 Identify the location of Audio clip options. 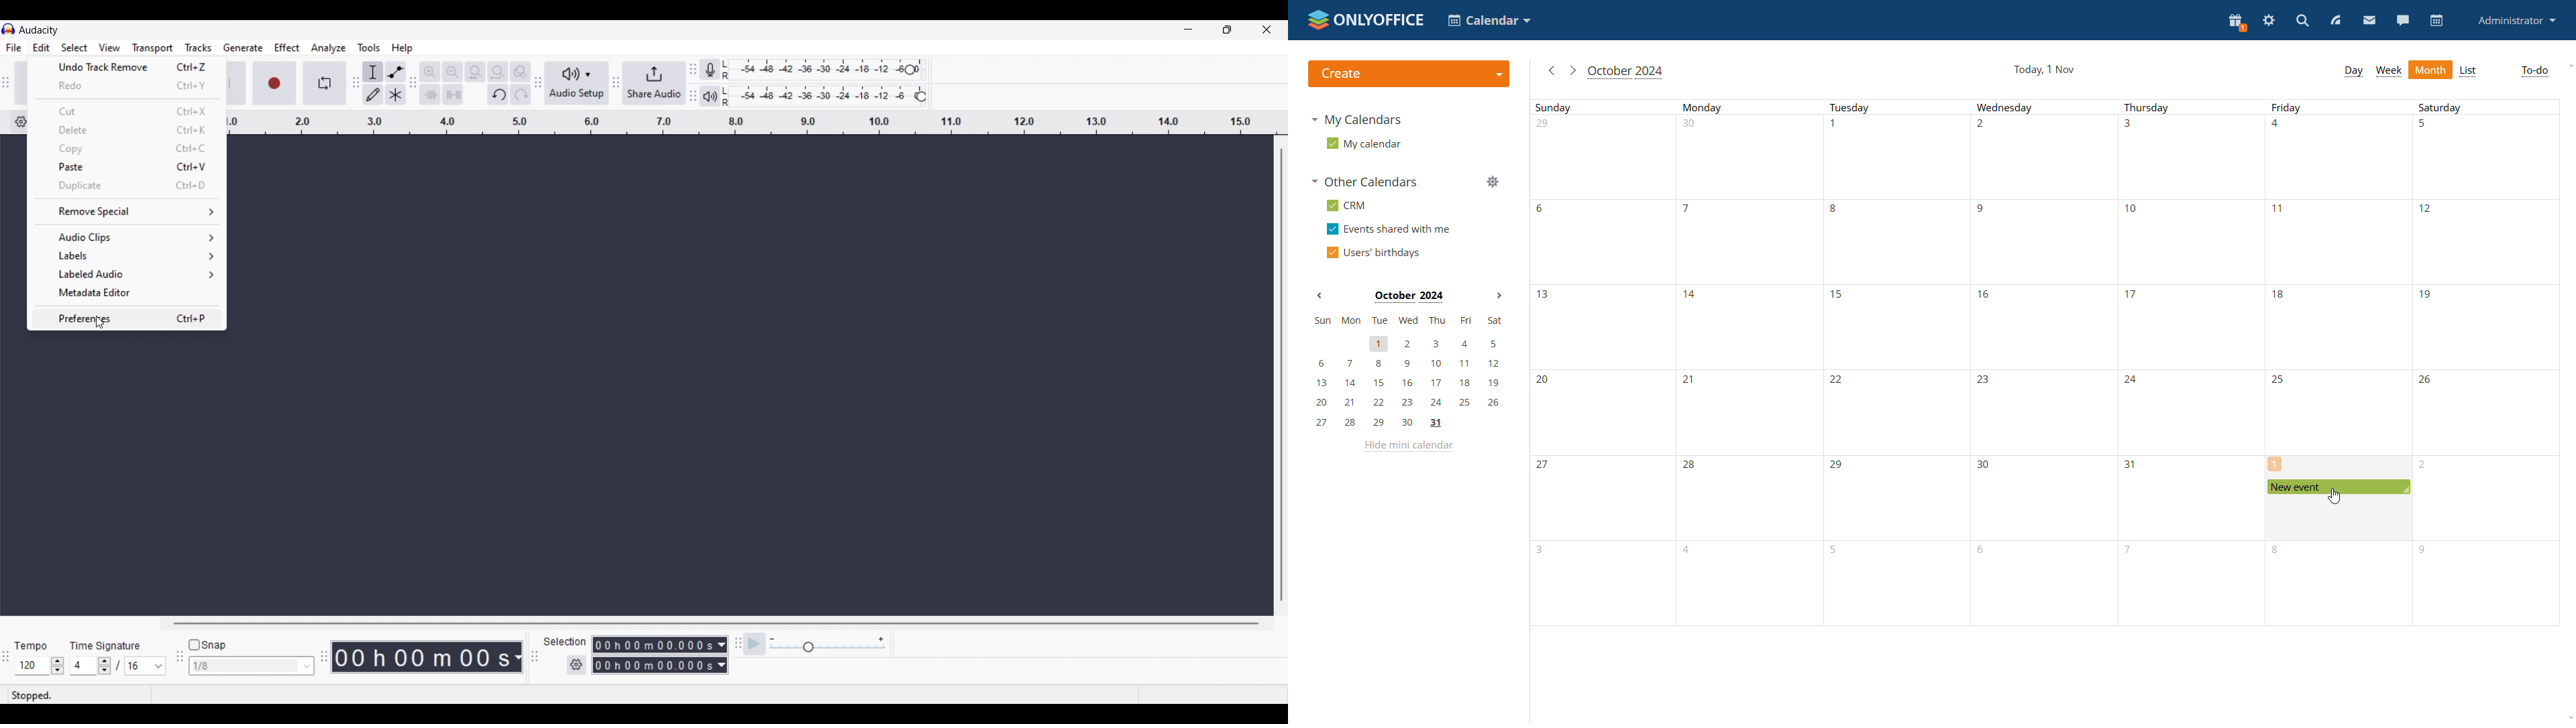
(127, 237).